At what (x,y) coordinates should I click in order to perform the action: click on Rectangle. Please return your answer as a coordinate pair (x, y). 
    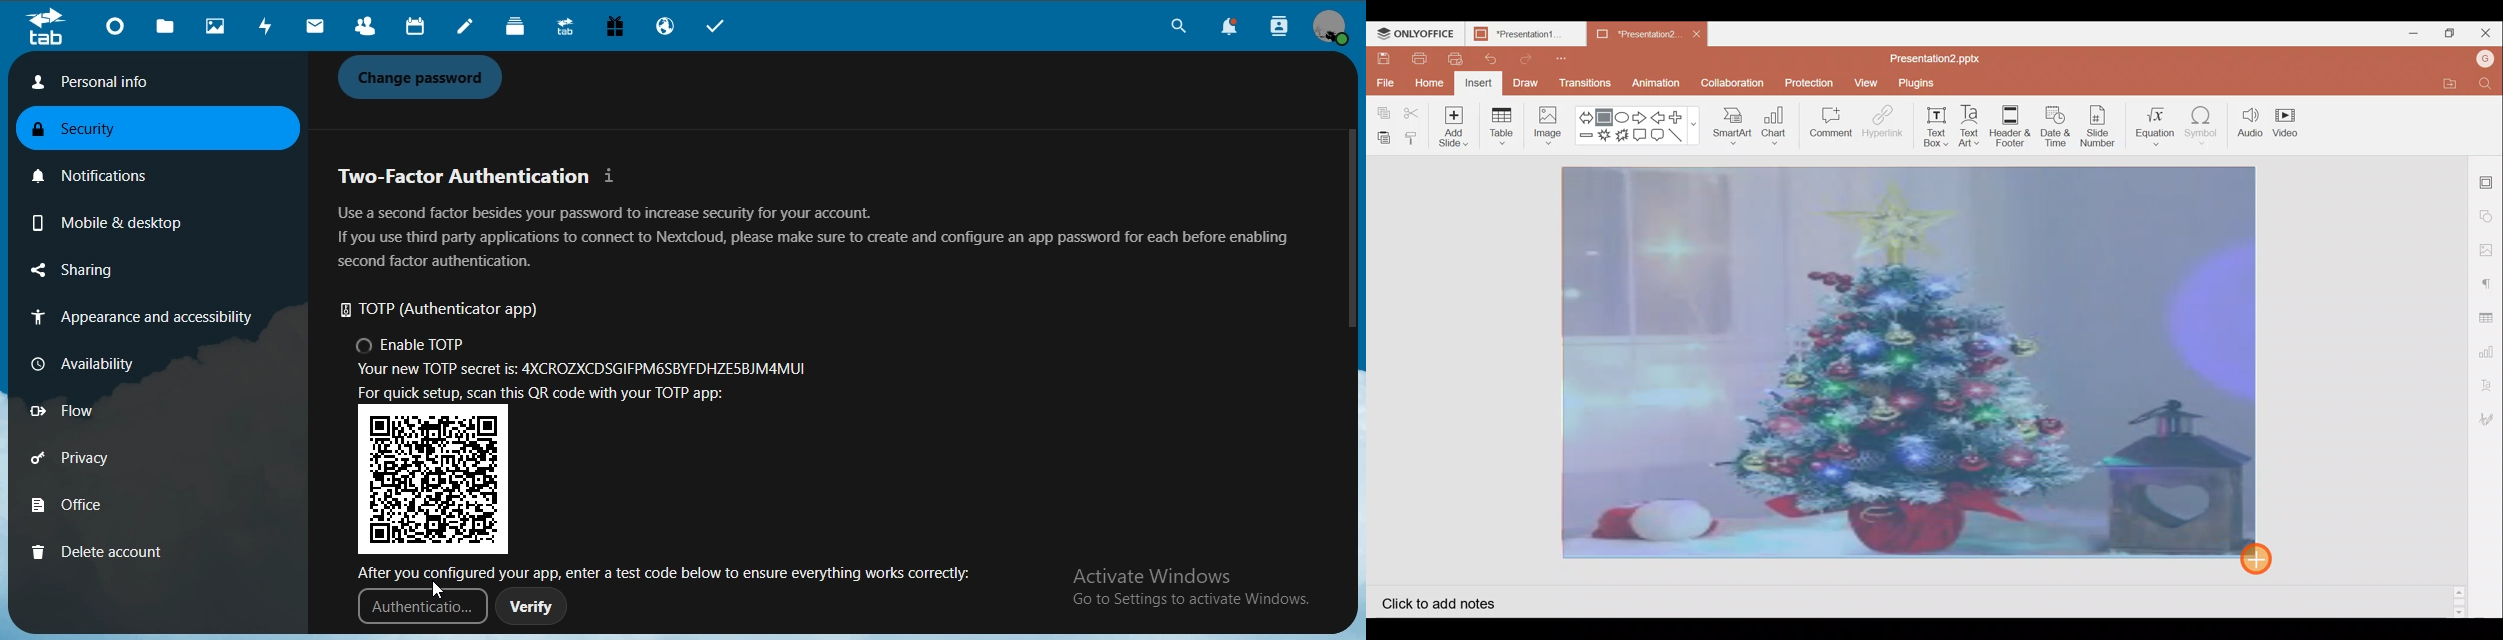
    Looking at the image, I should click on (1605, 114).